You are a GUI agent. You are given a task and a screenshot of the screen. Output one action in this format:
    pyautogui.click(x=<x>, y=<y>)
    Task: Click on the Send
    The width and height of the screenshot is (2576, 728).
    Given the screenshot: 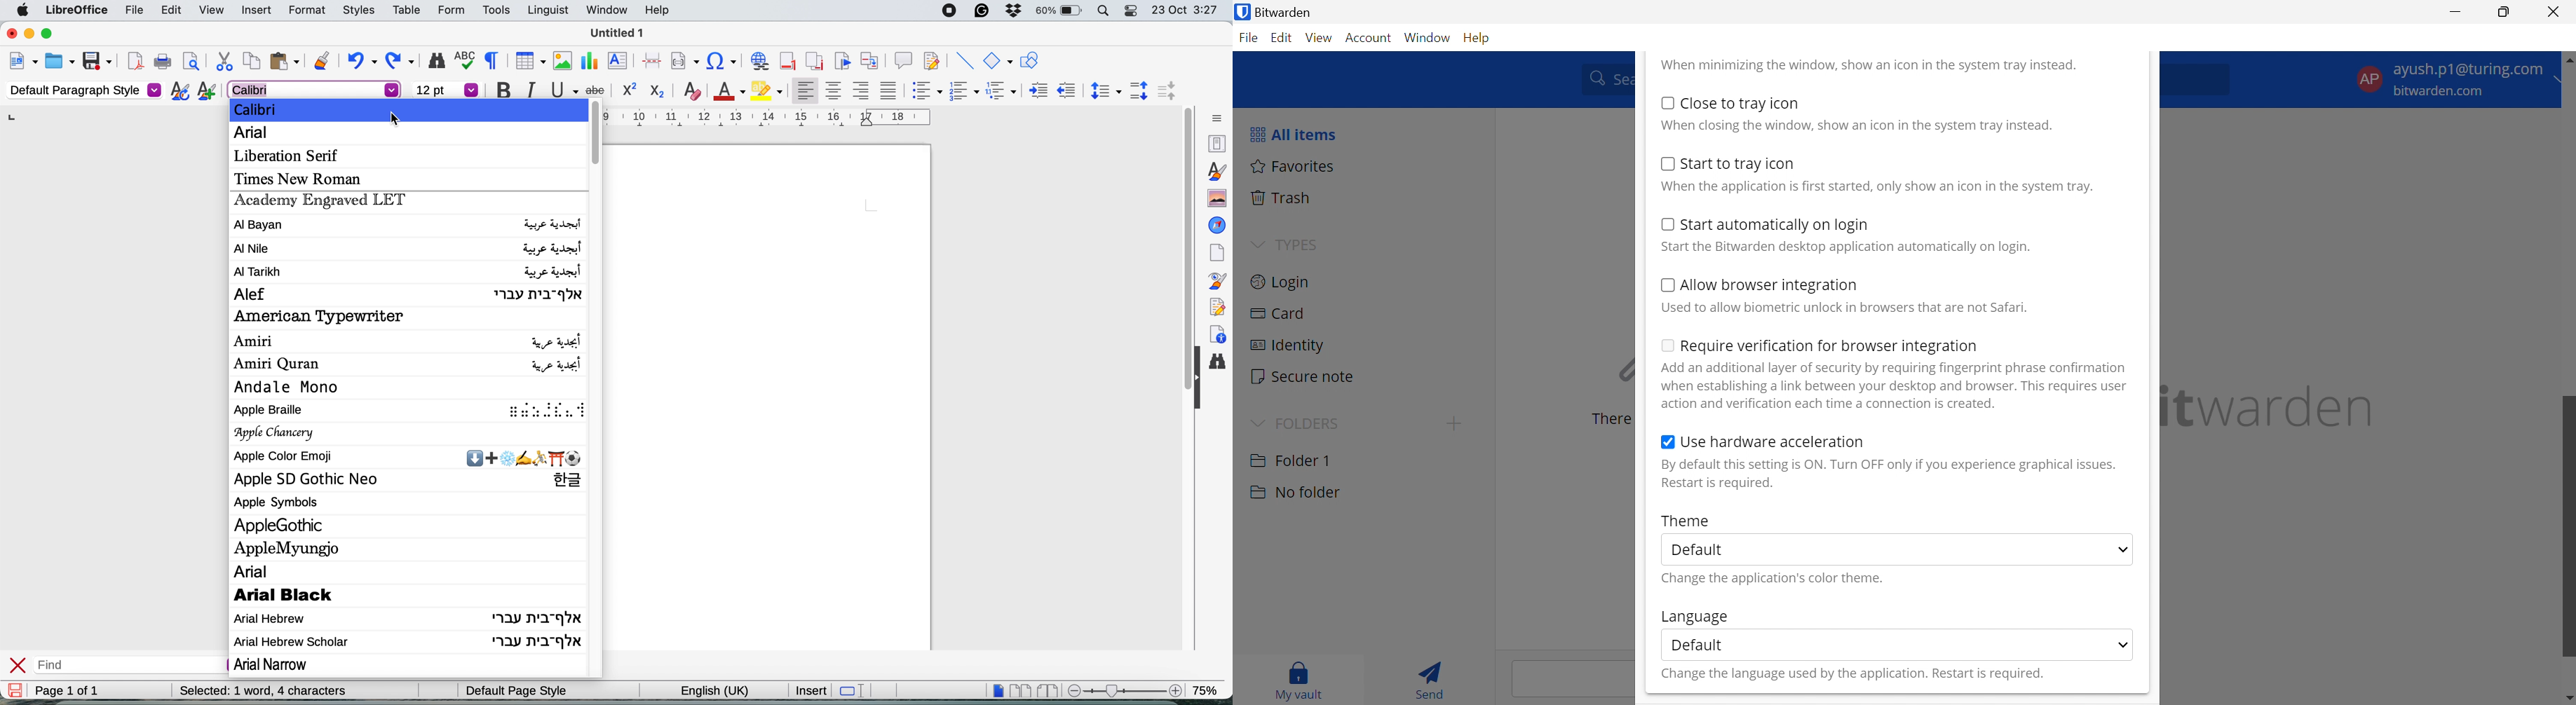 What is the action you would take?
    pyautogui.click(x=1435, y=678)
    